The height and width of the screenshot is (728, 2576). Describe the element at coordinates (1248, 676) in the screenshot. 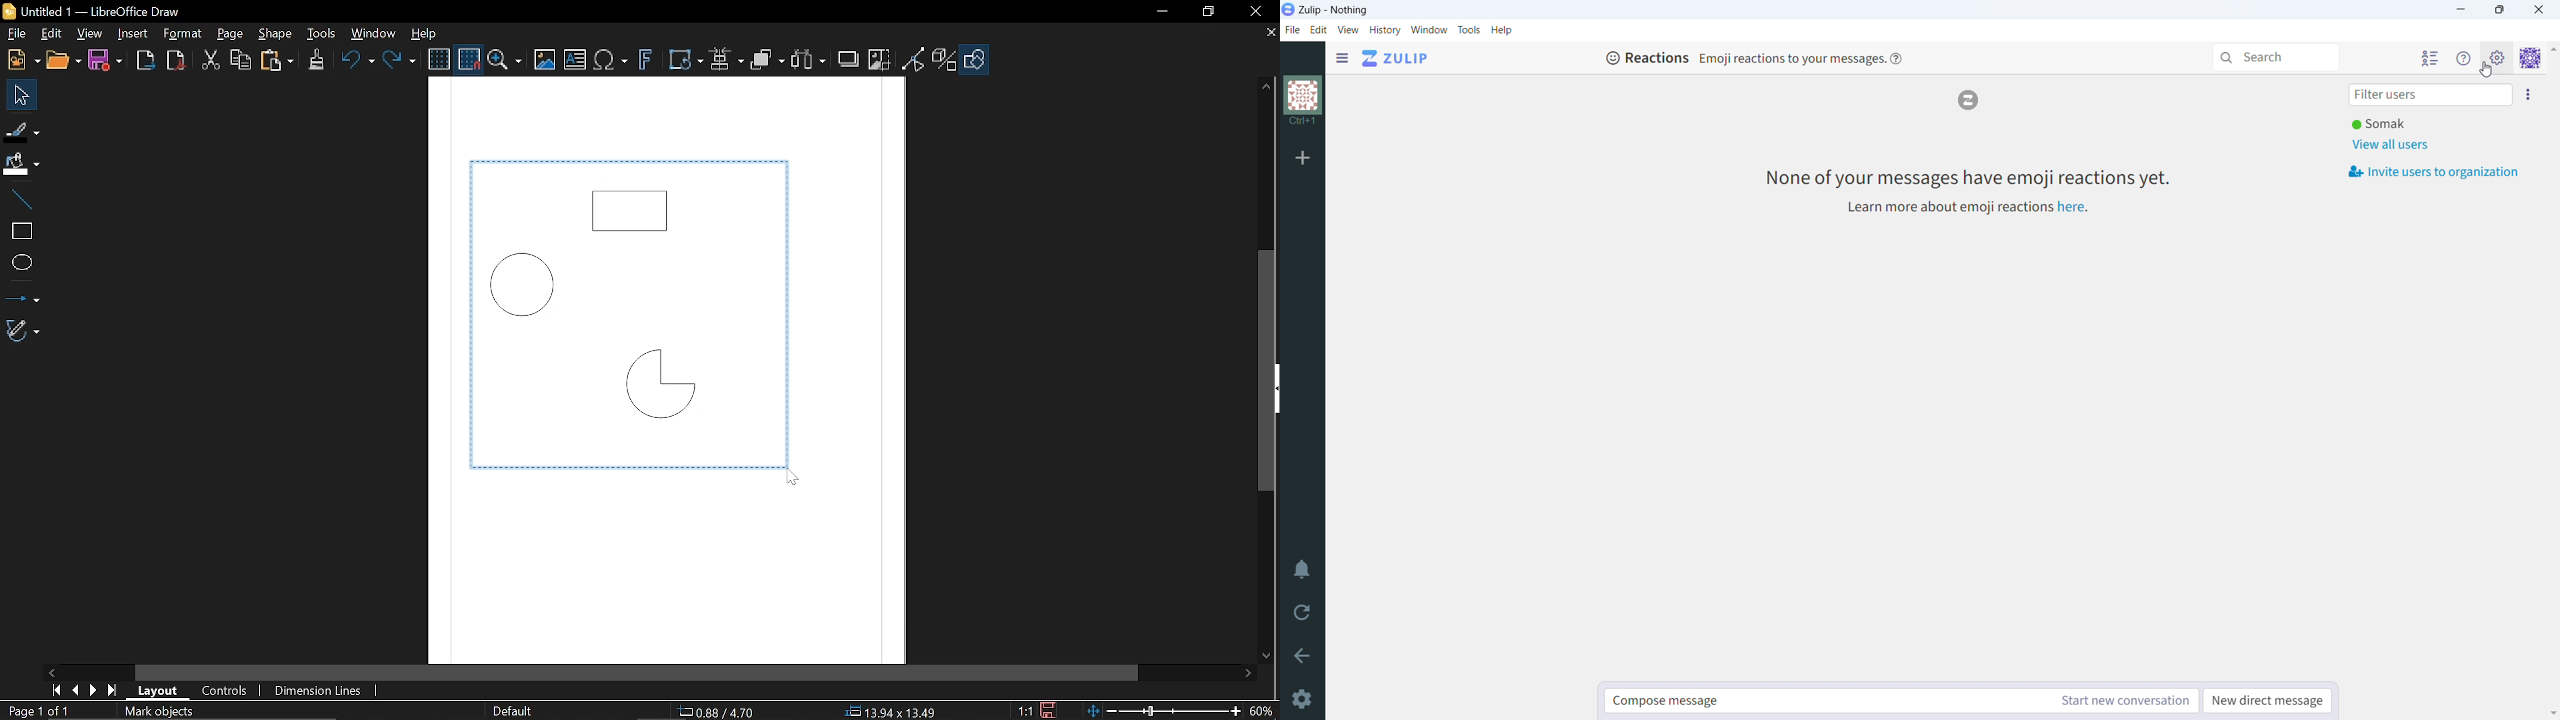

I see `Move right` at that location.